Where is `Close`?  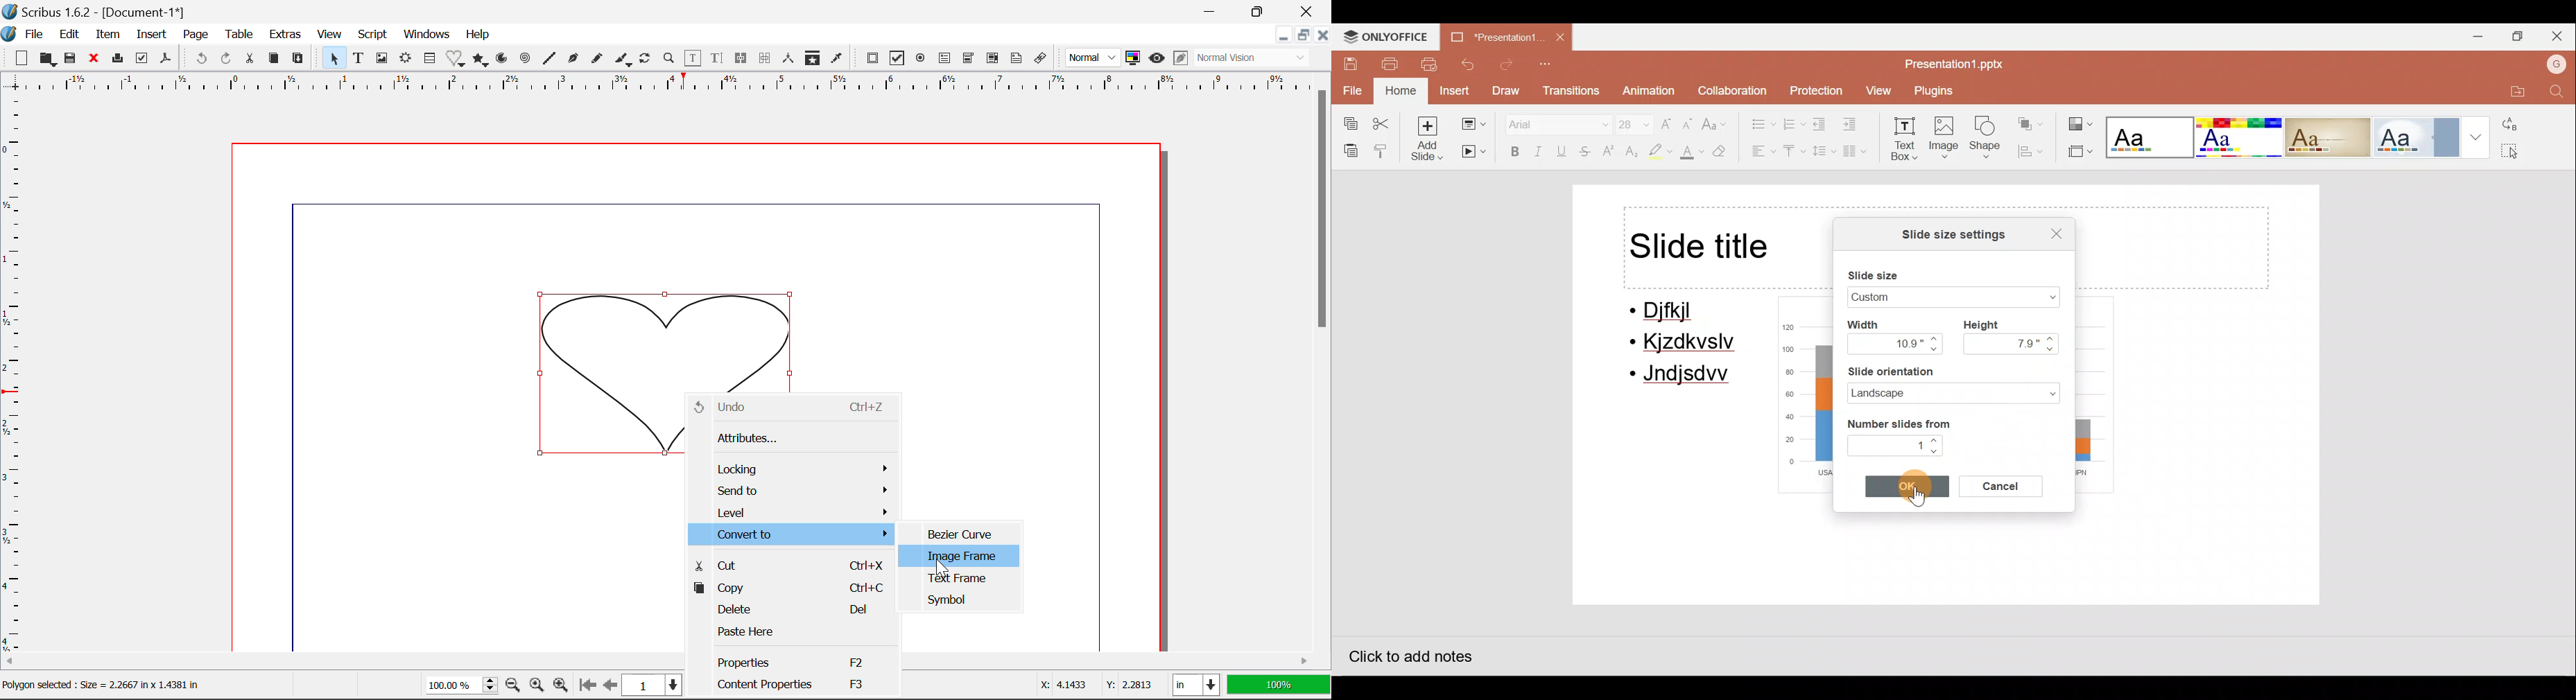 Close is located at coordinates (1323, 37).